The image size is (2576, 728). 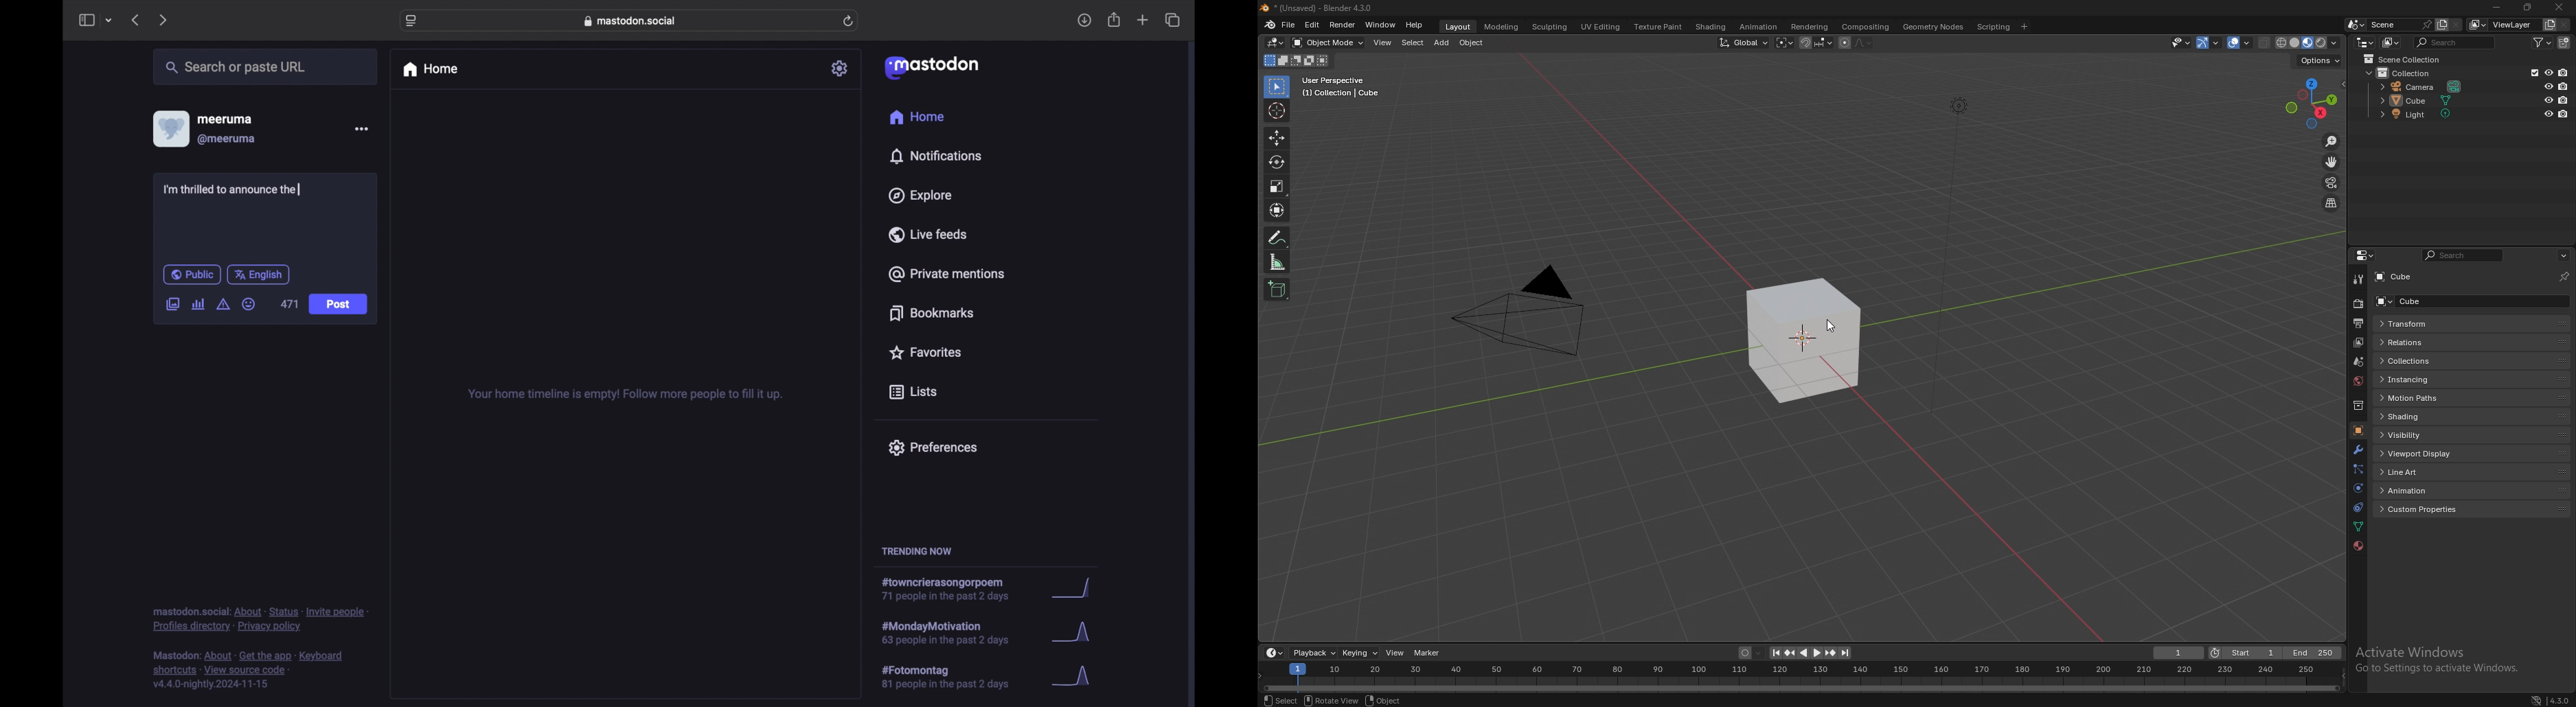 I want to click on cursor, so click(x=1828, y=330).